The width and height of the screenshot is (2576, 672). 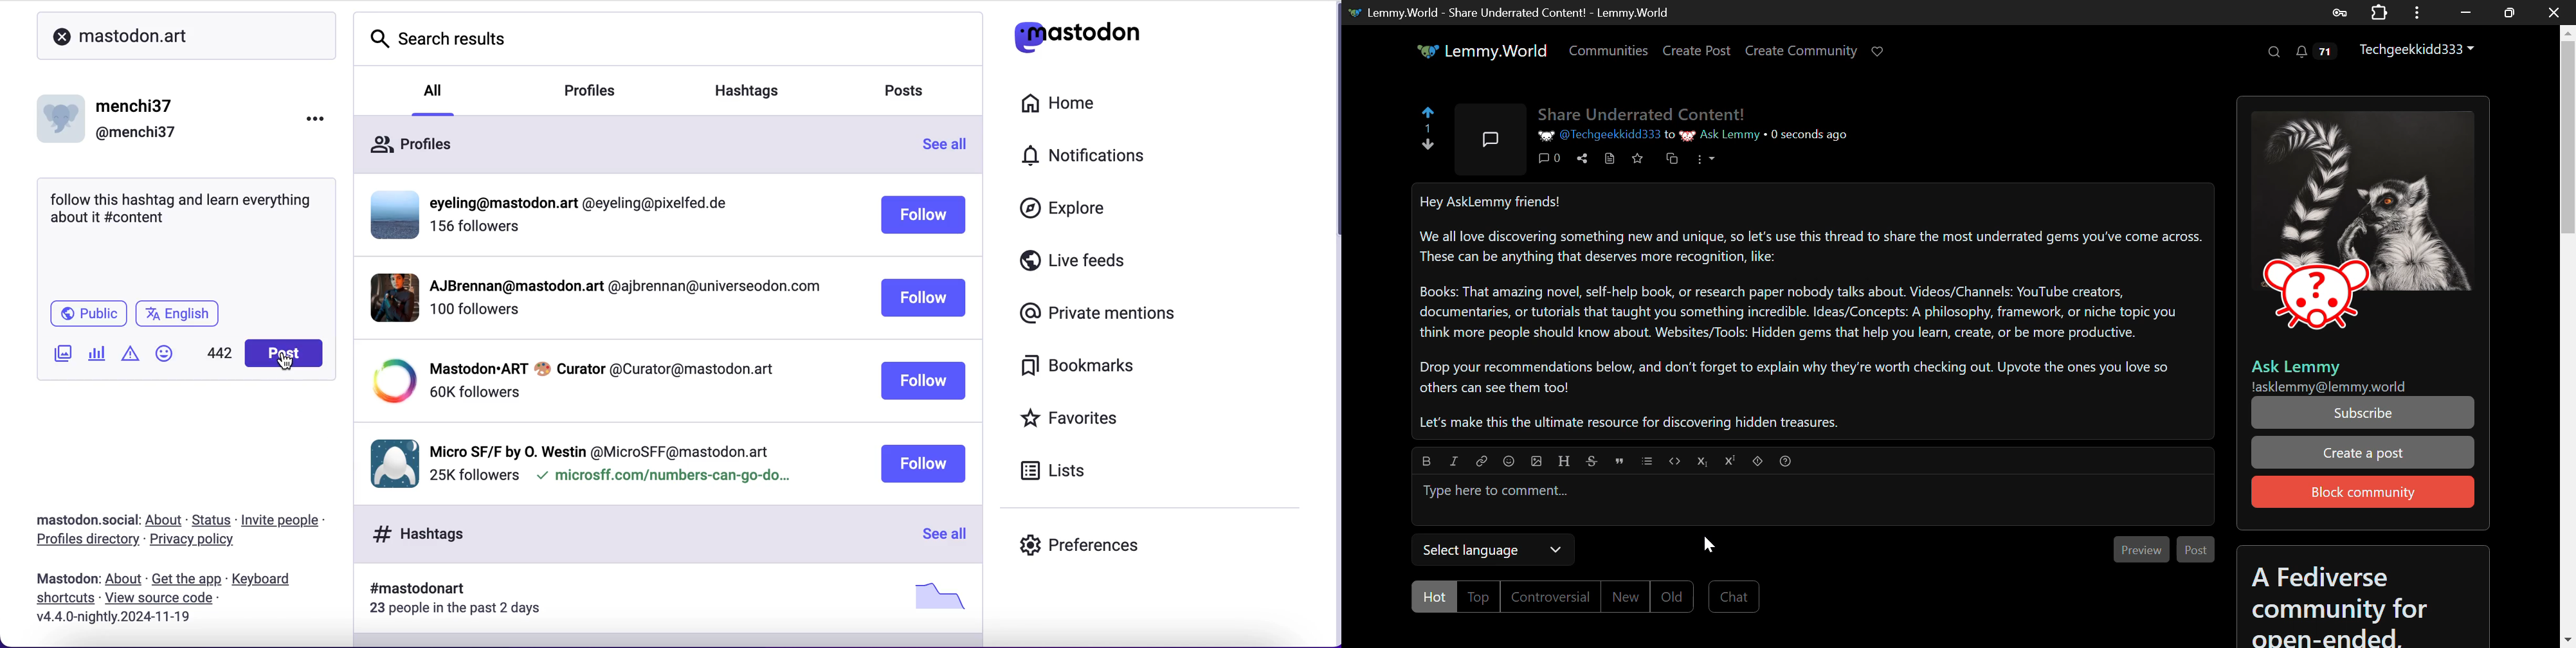 I want to click on @Techgeekkidd333, so click(x=1599, y=134).